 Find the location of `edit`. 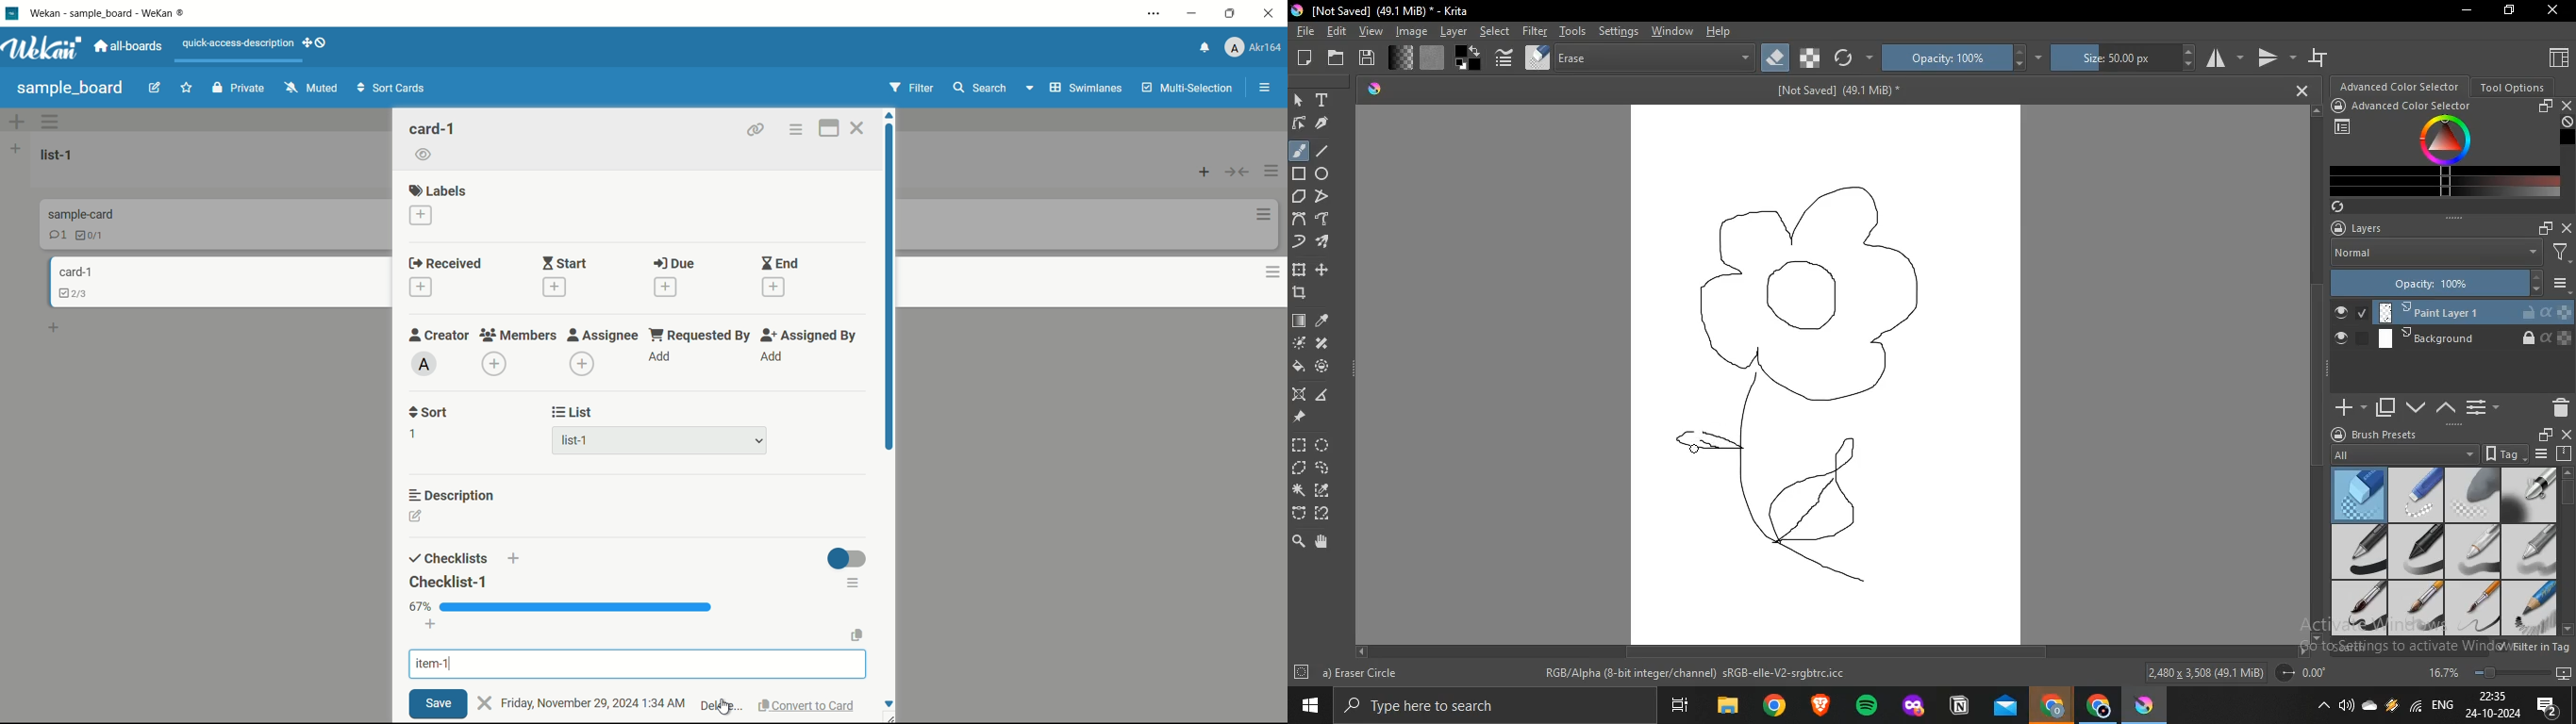

edit is located at coordinates (1336, 32).